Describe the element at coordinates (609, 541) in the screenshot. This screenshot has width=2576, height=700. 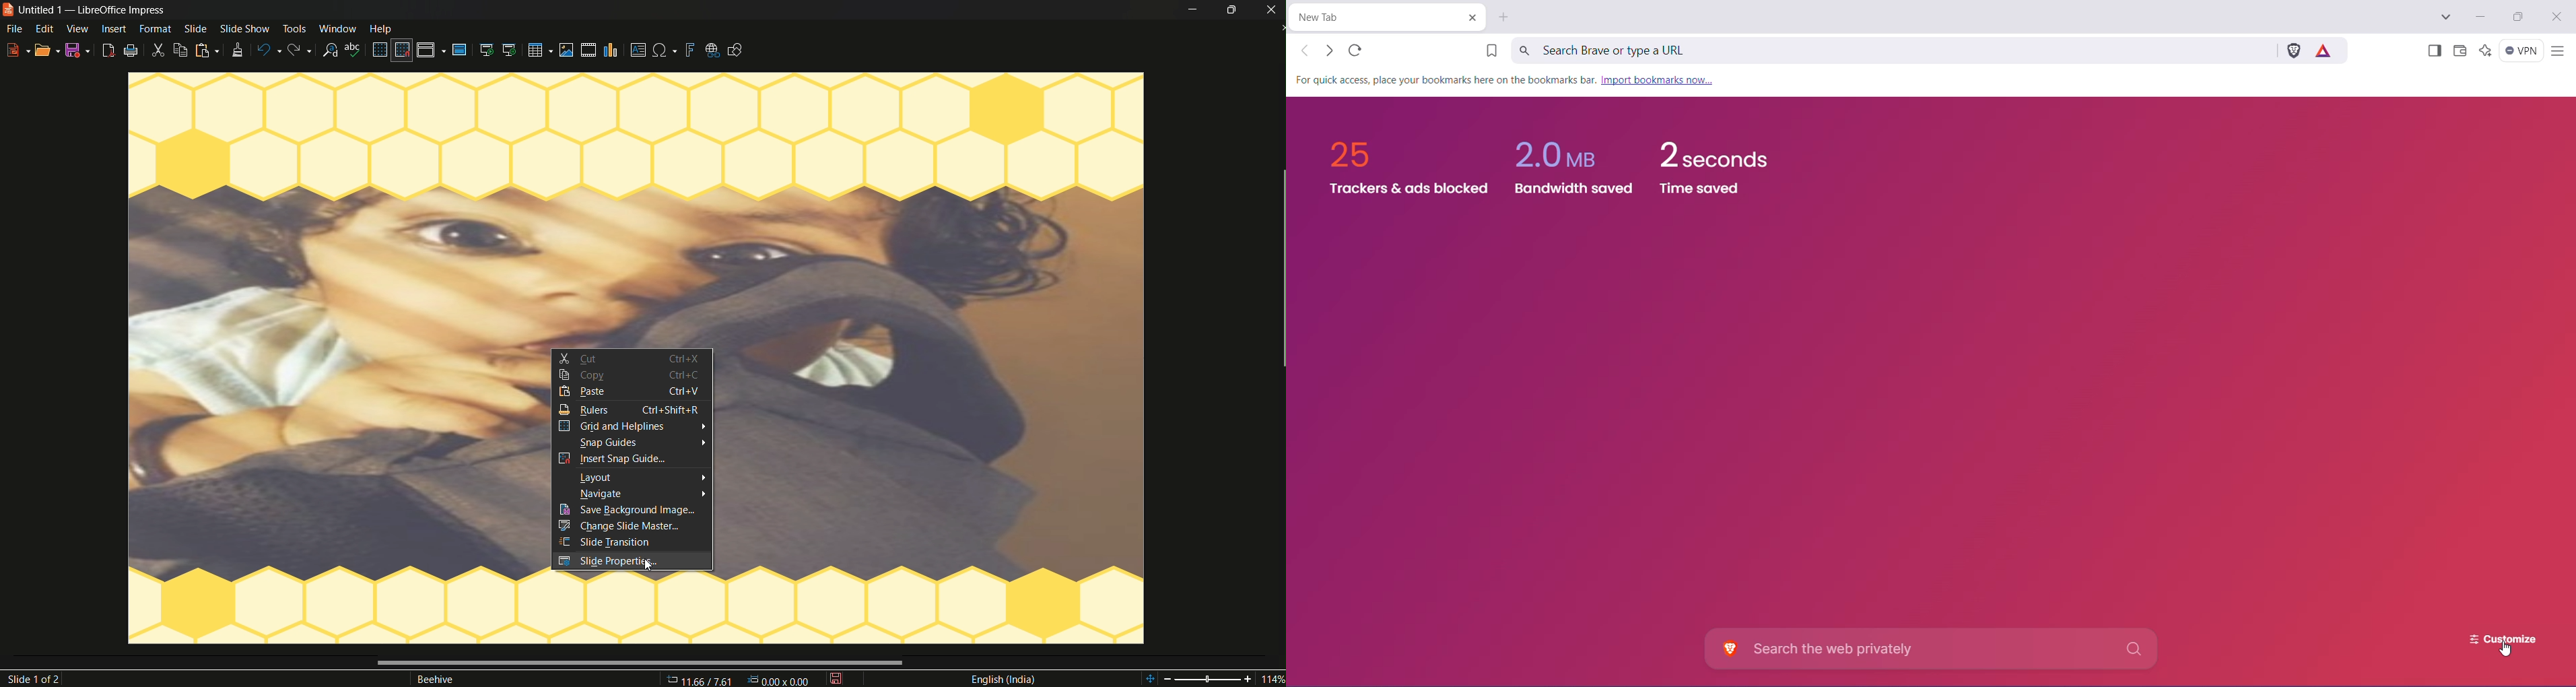
I see `slide transition` at that location.